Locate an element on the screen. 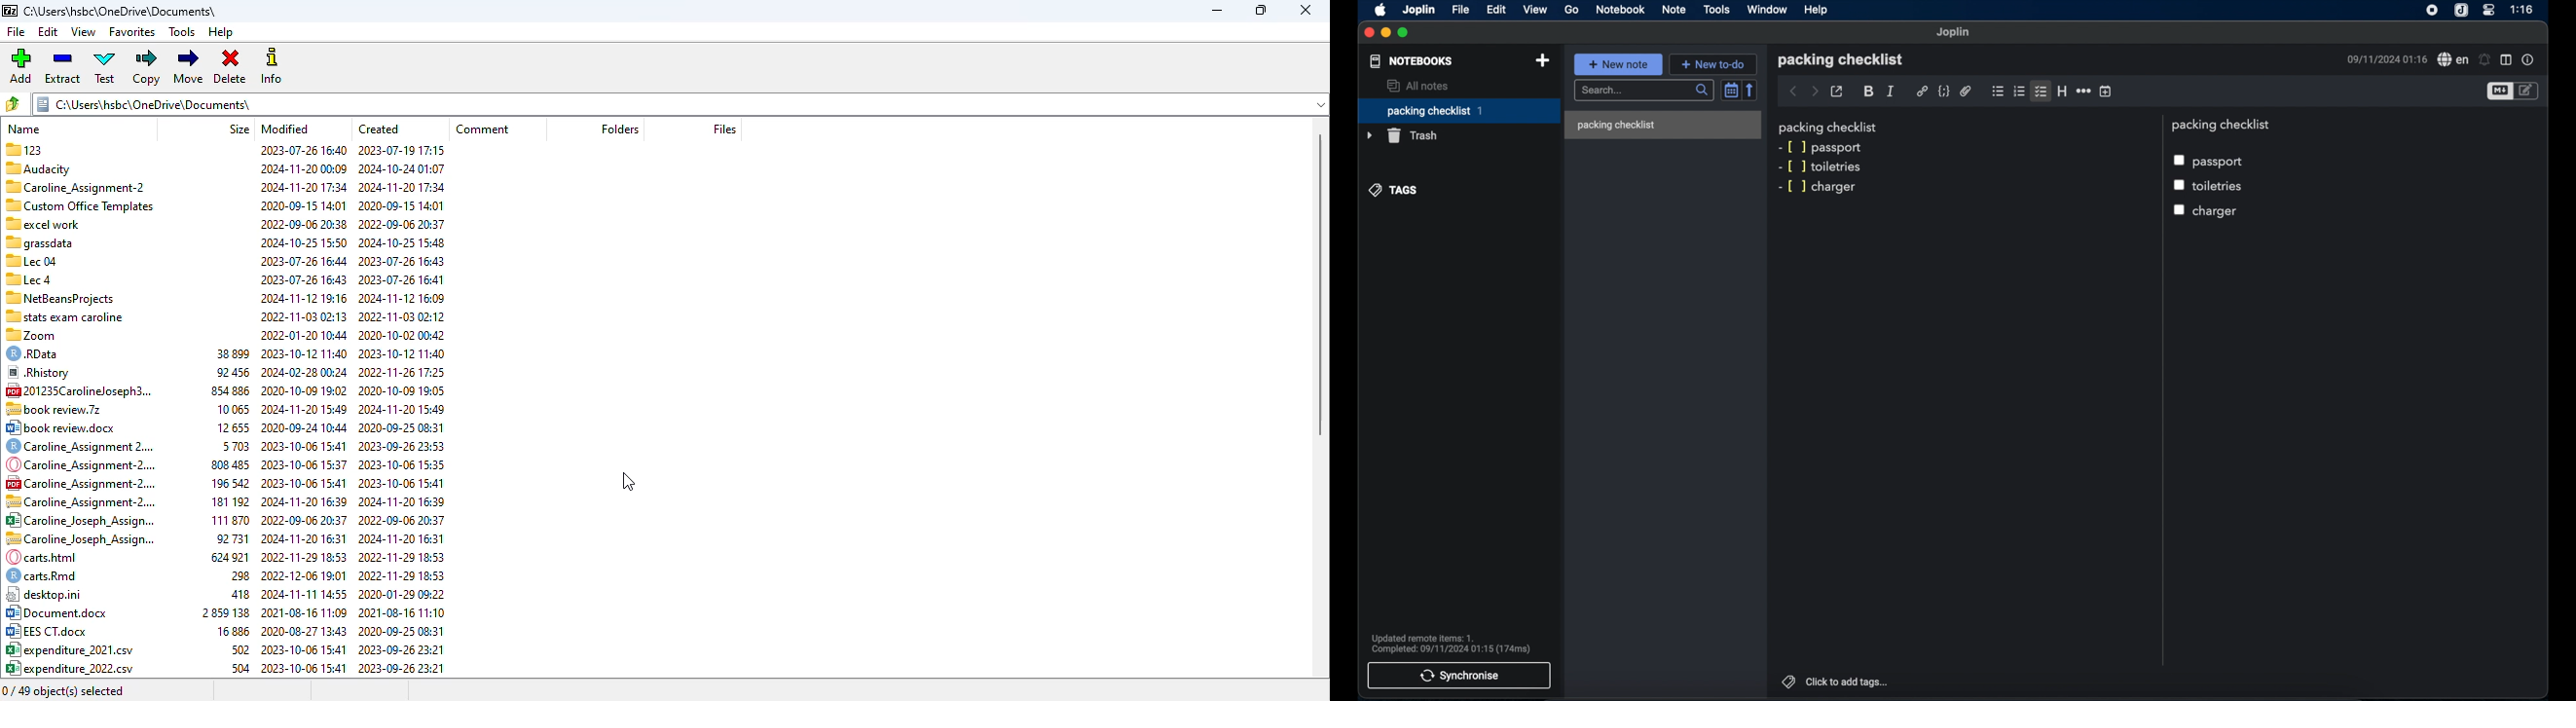 The height and width of the screenshot is (728, 2576). markdown syntax is located at coordinates (1793, 167).